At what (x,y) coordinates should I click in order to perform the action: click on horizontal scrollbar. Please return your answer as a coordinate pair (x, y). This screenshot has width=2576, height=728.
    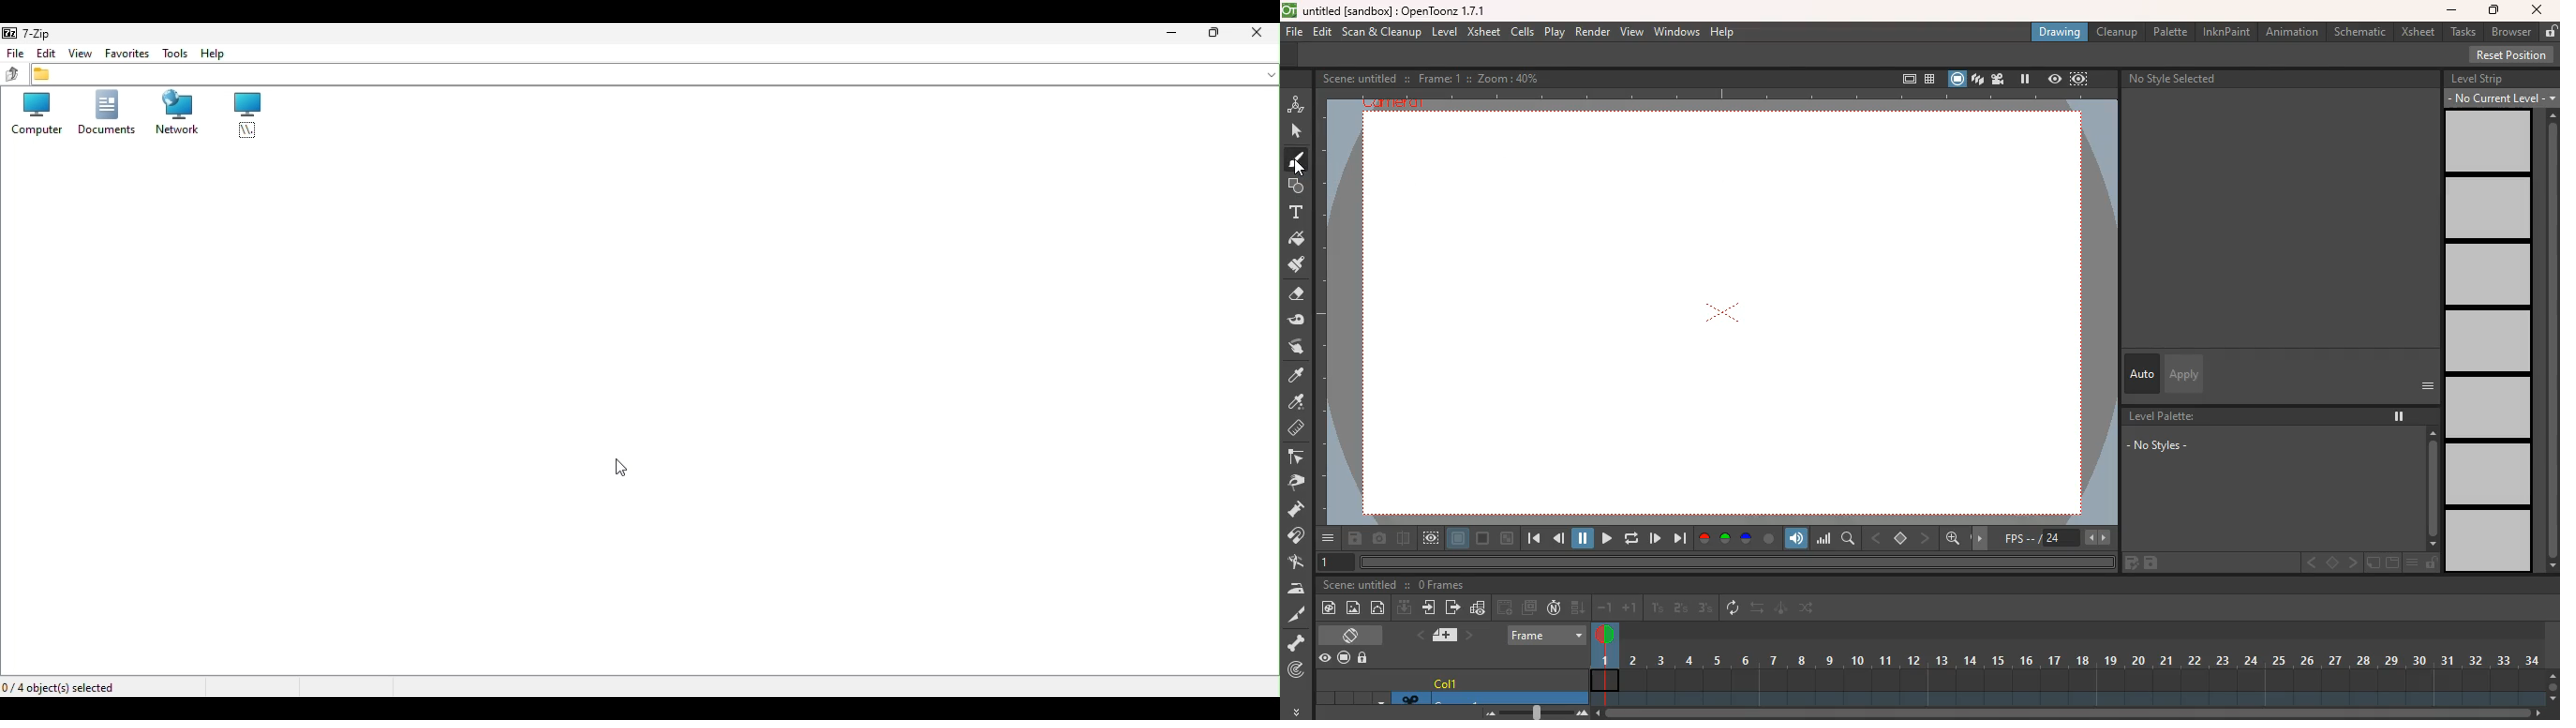
    Looking at the image, I should click on (1737, 562).